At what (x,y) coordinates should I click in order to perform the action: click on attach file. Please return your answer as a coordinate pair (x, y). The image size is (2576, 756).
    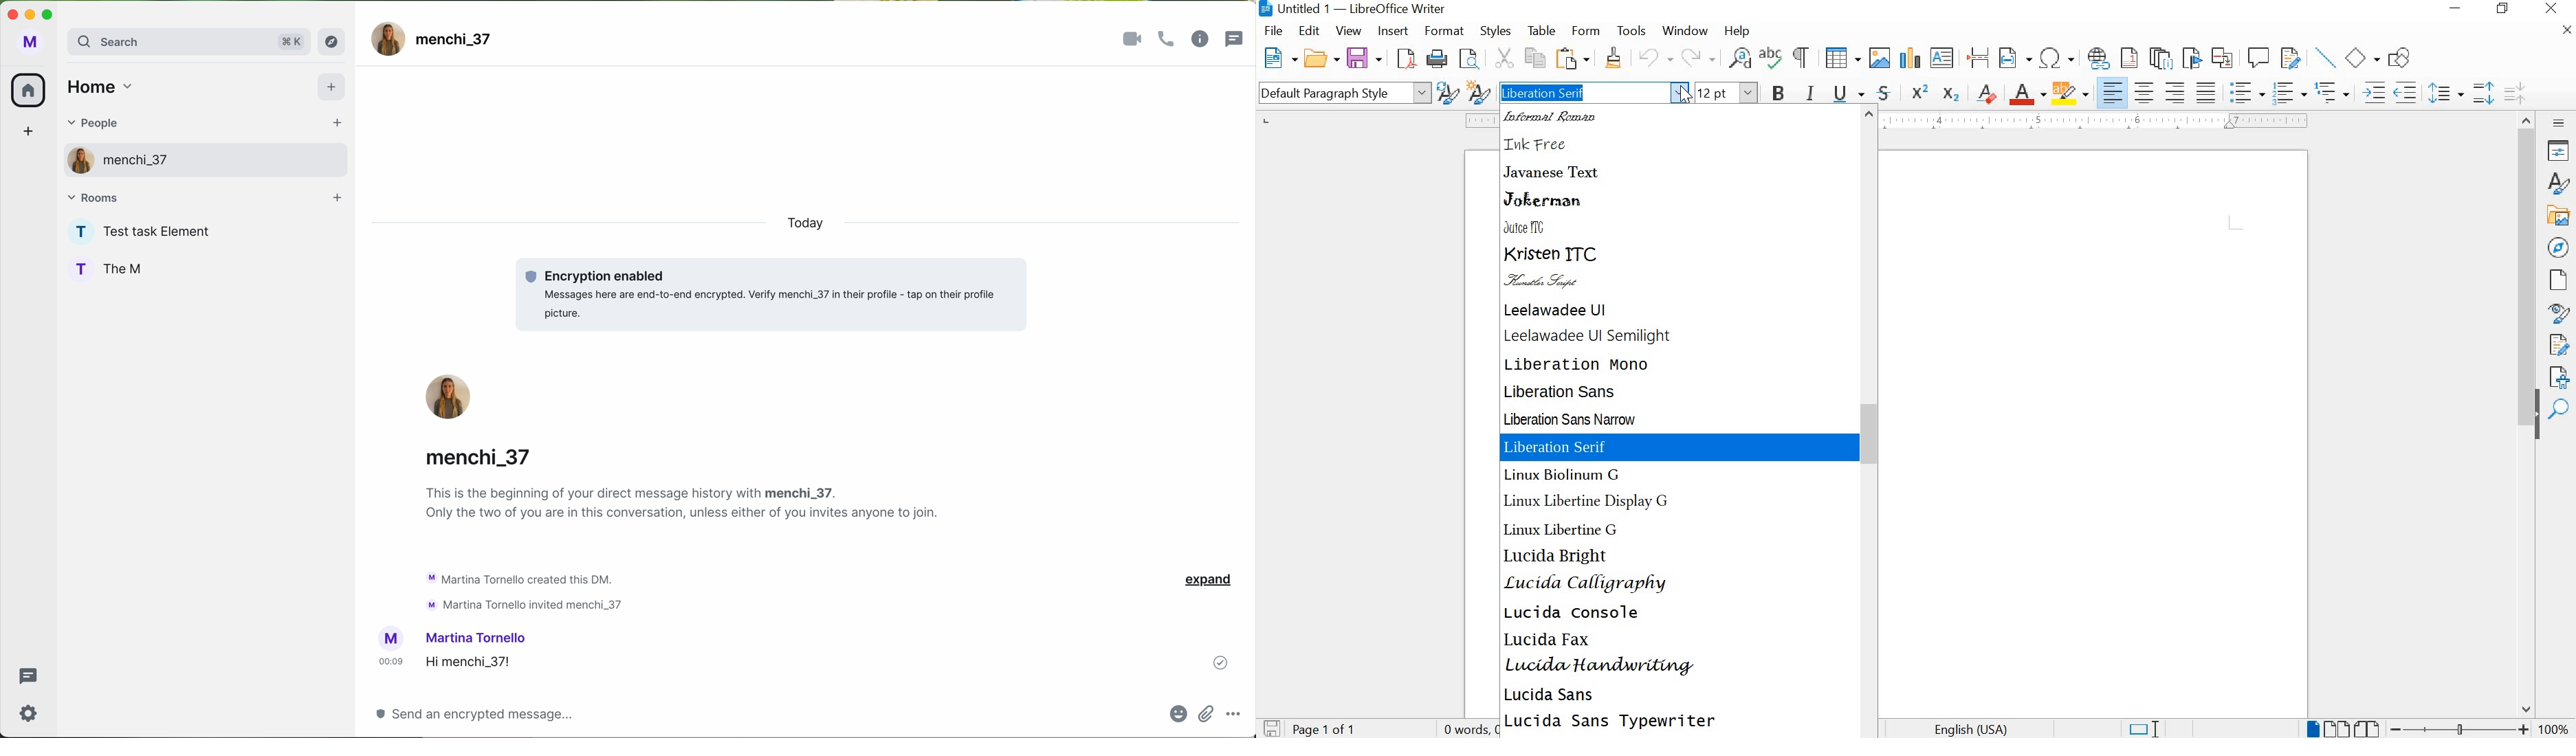
    Looking at the image, I should click on (1207, 713).